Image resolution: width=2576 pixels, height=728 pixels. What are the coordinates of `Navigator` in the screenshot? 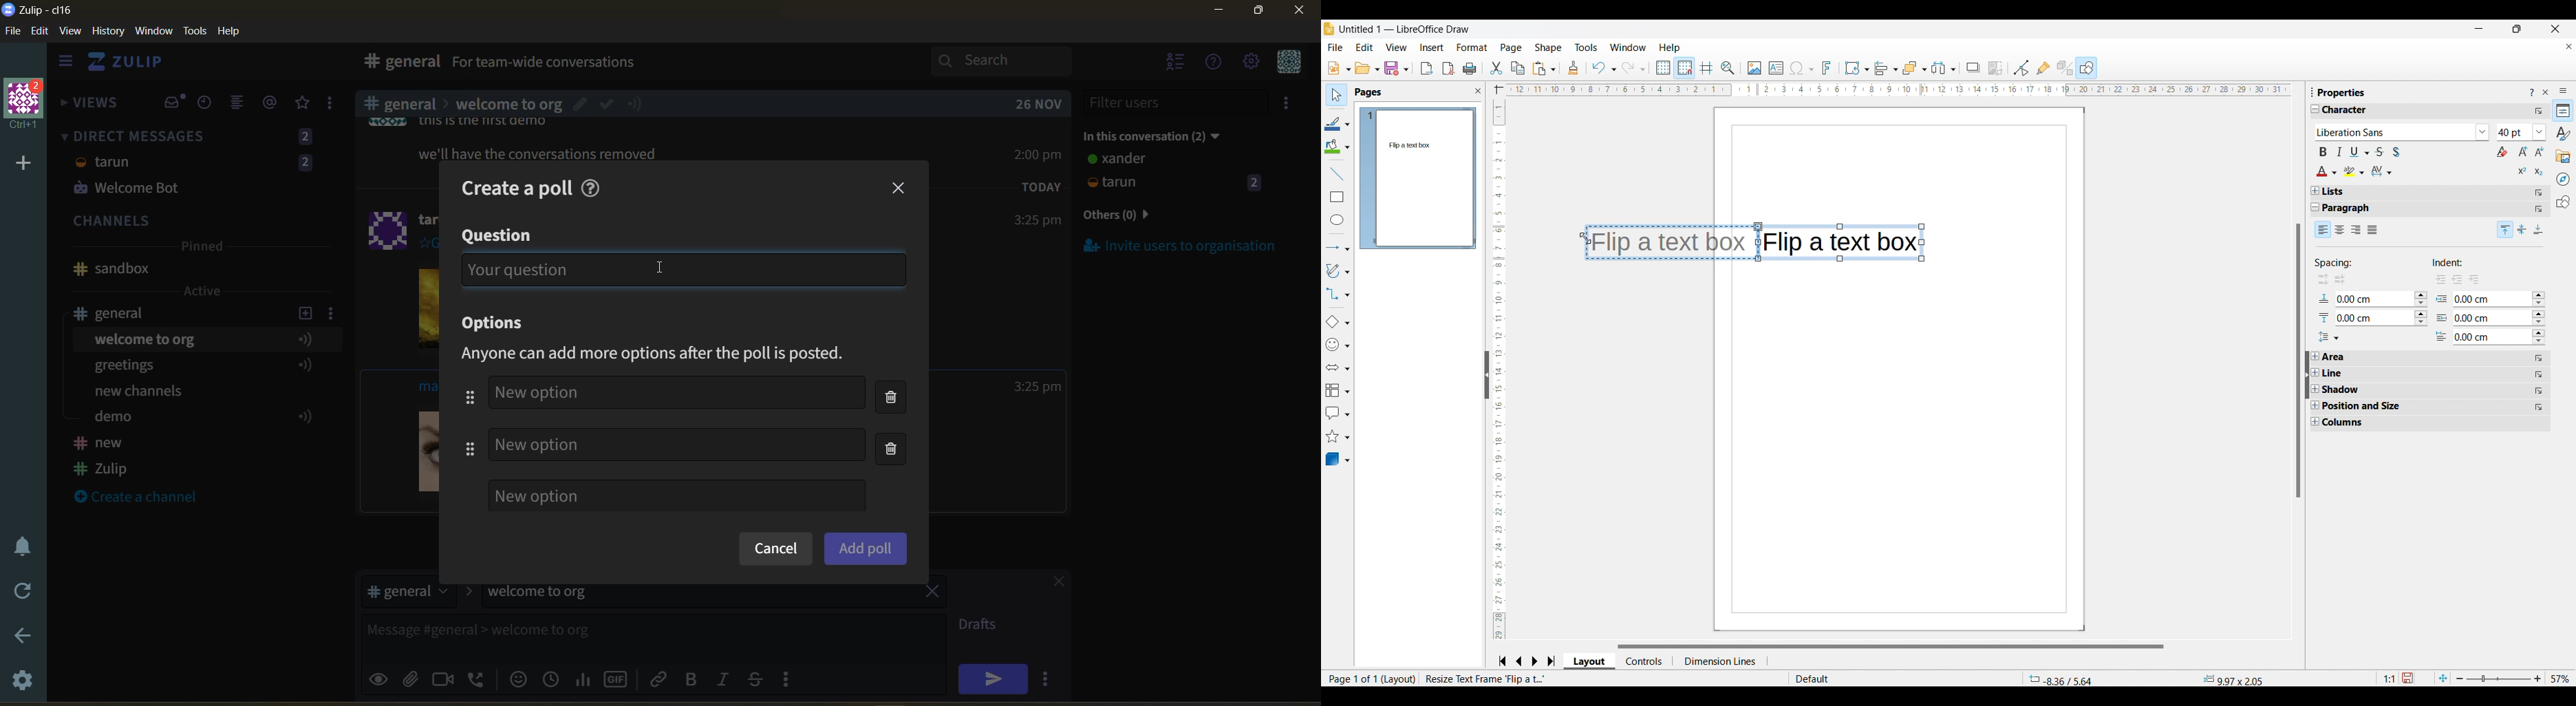 It's located at (2563, 179).